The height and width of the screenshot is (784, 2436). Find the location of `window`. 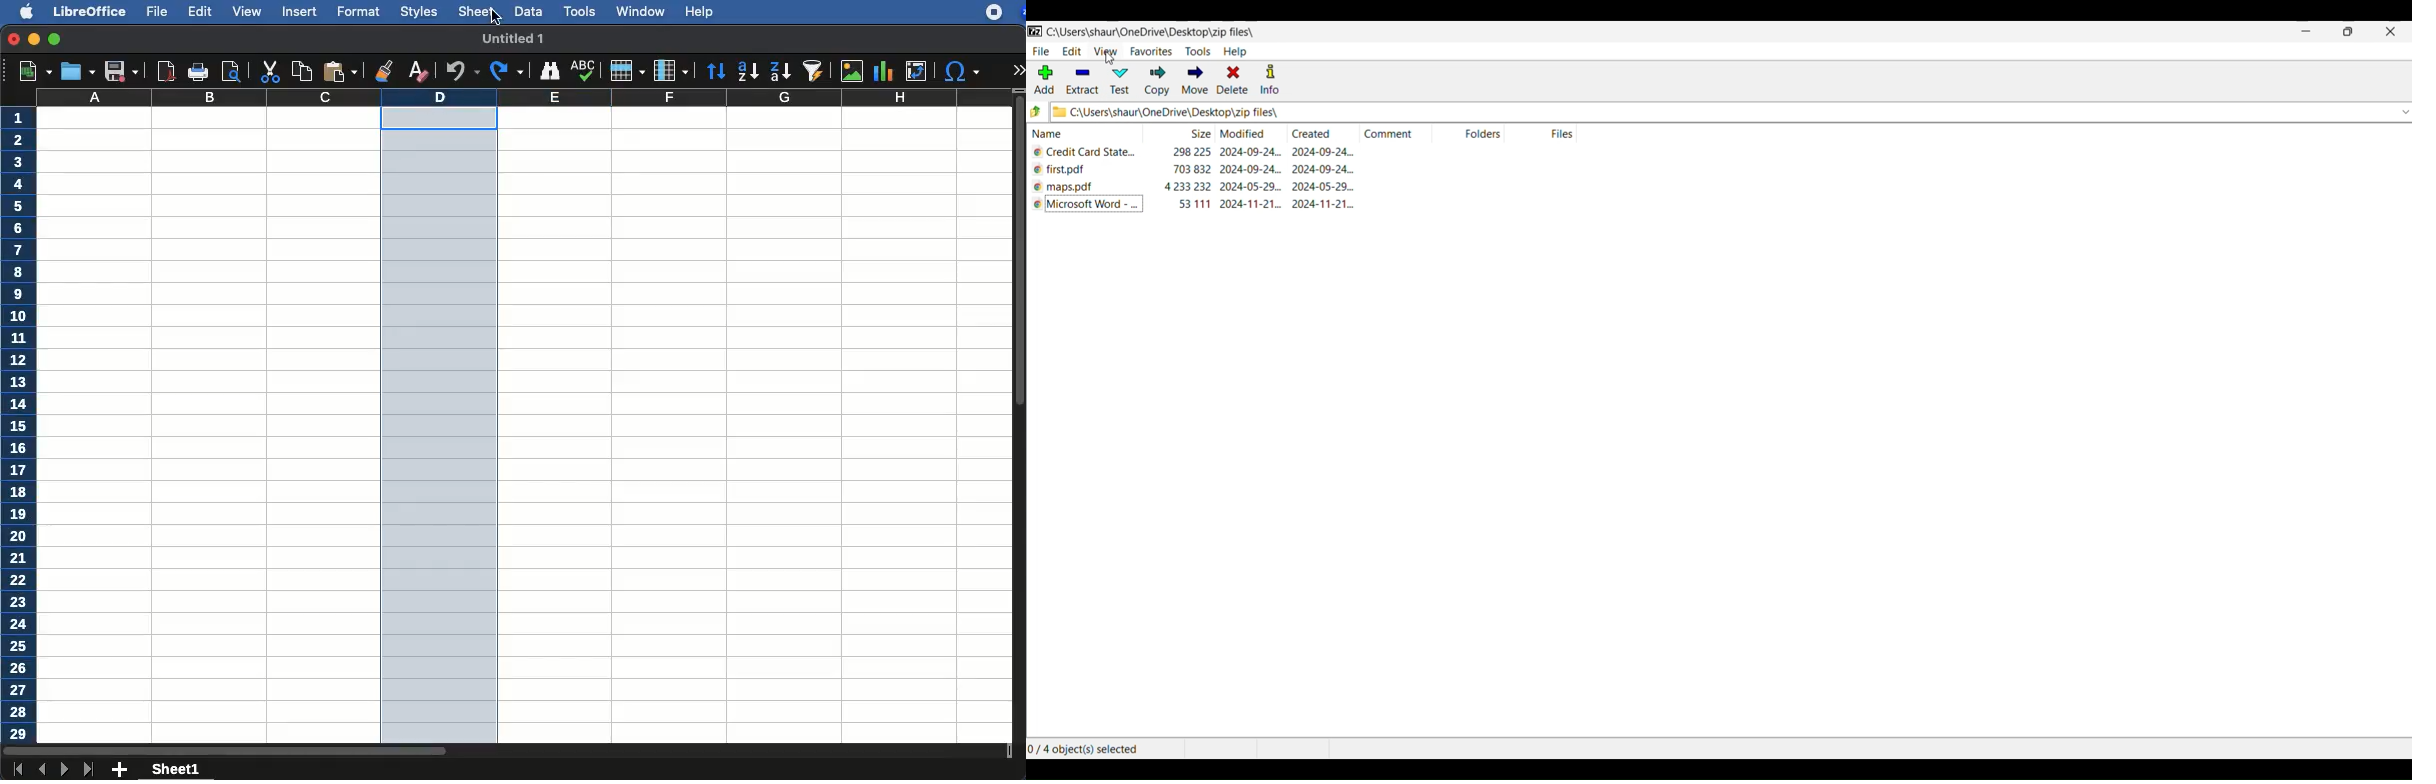

window is located at coordinates (639, 11).